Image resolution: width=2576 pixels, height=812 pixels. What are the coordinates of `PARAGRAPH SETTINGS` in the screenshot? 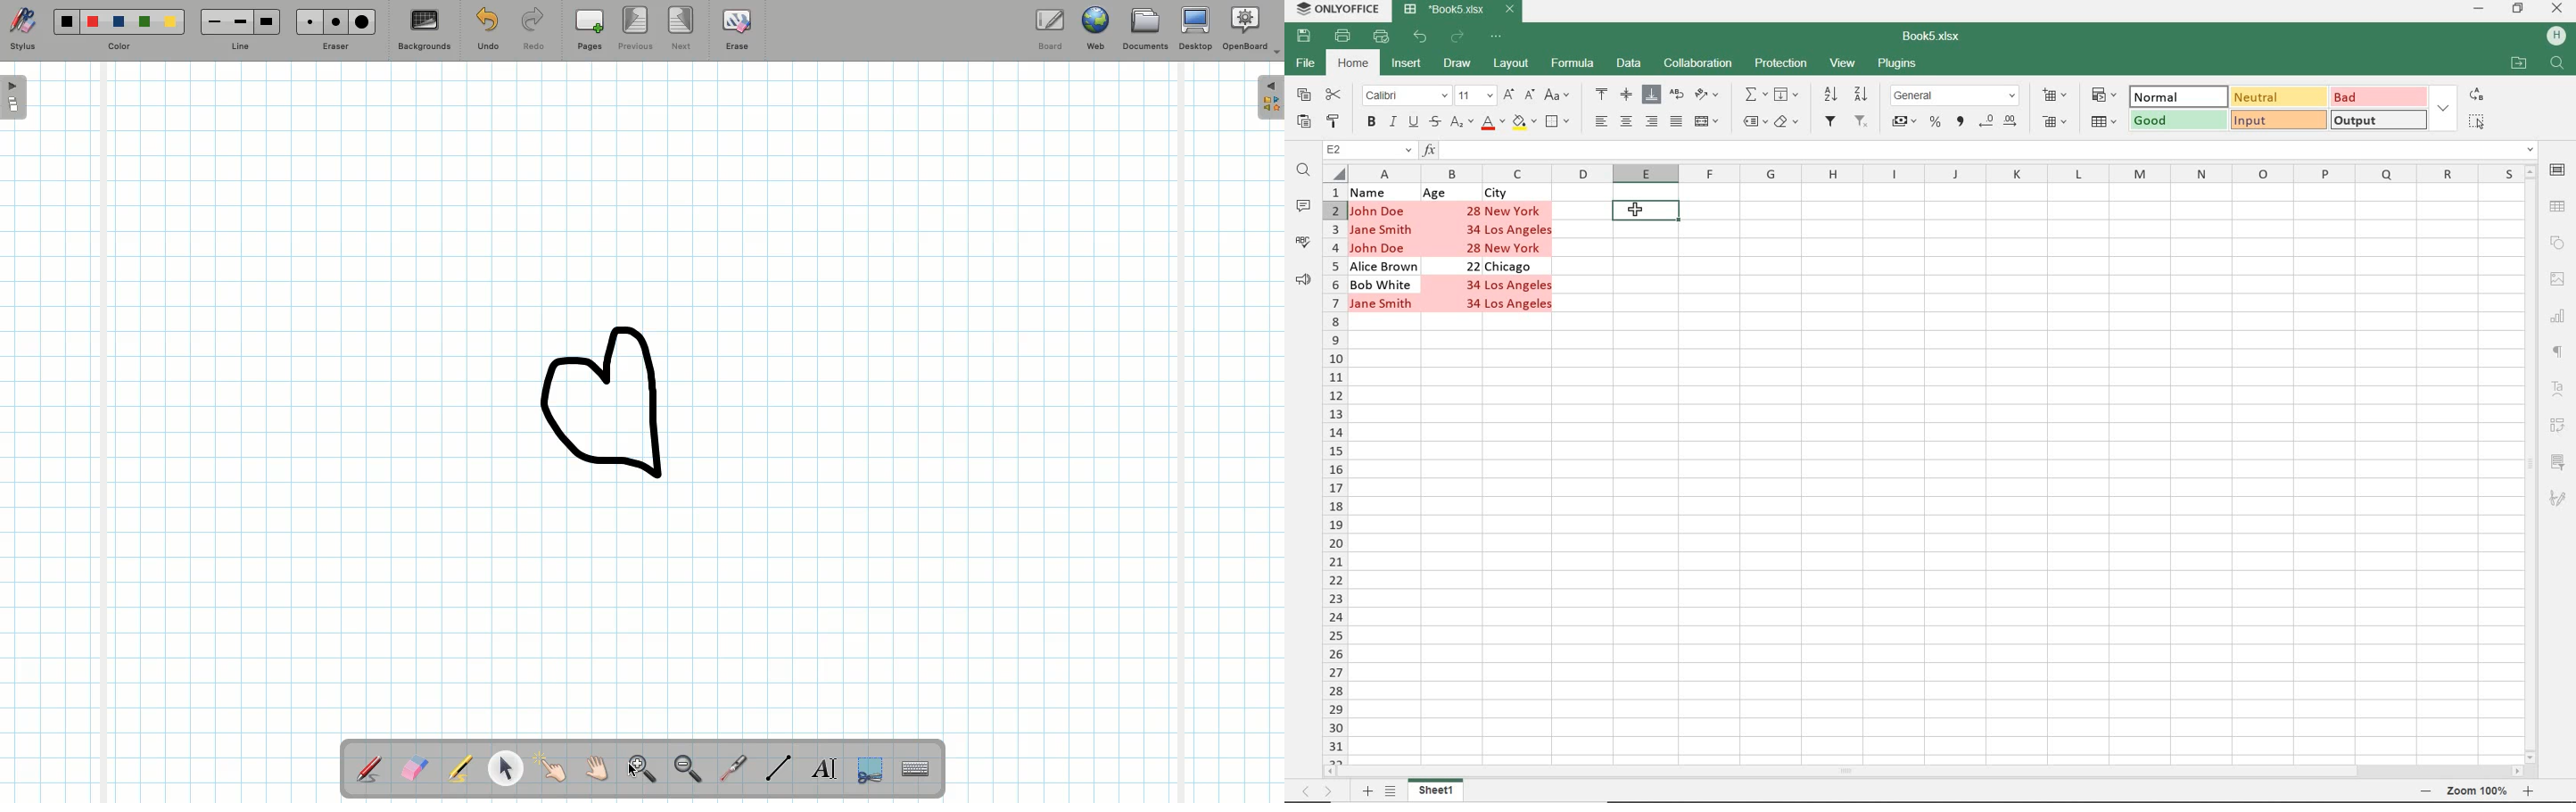 It's located at (2558, 351).